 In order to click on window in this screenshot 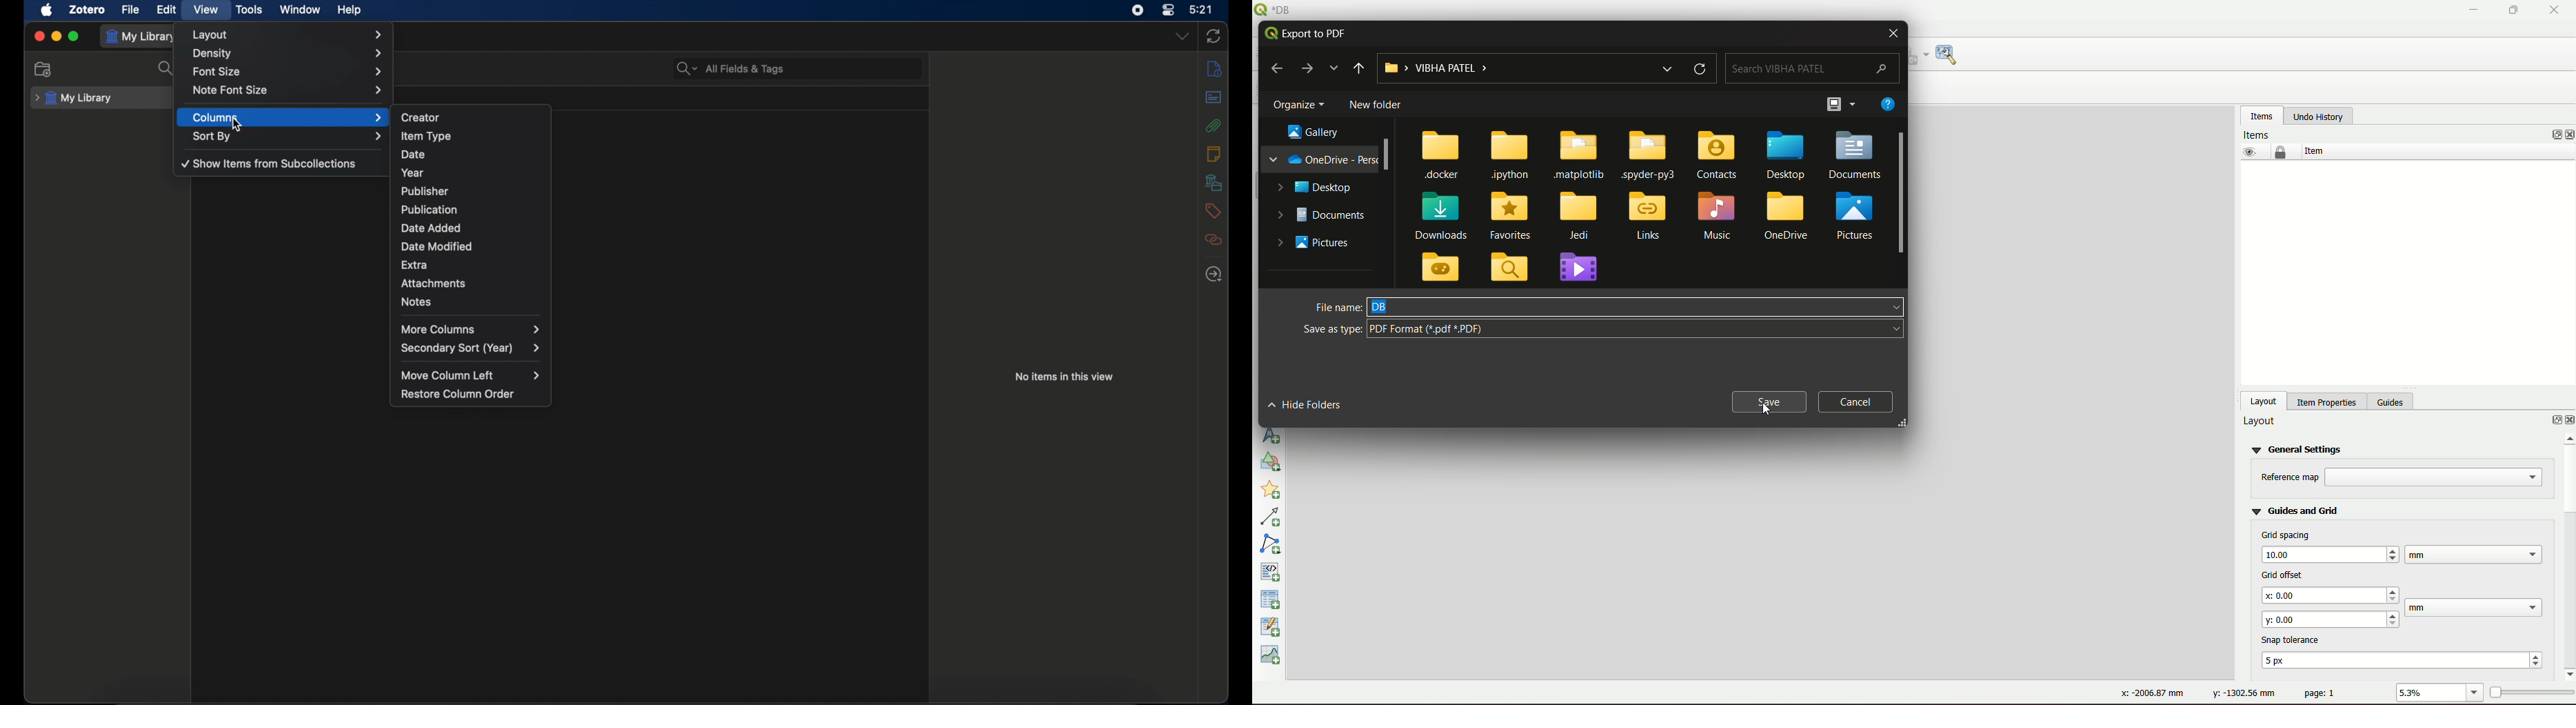, I will do `click(300, 10)`.